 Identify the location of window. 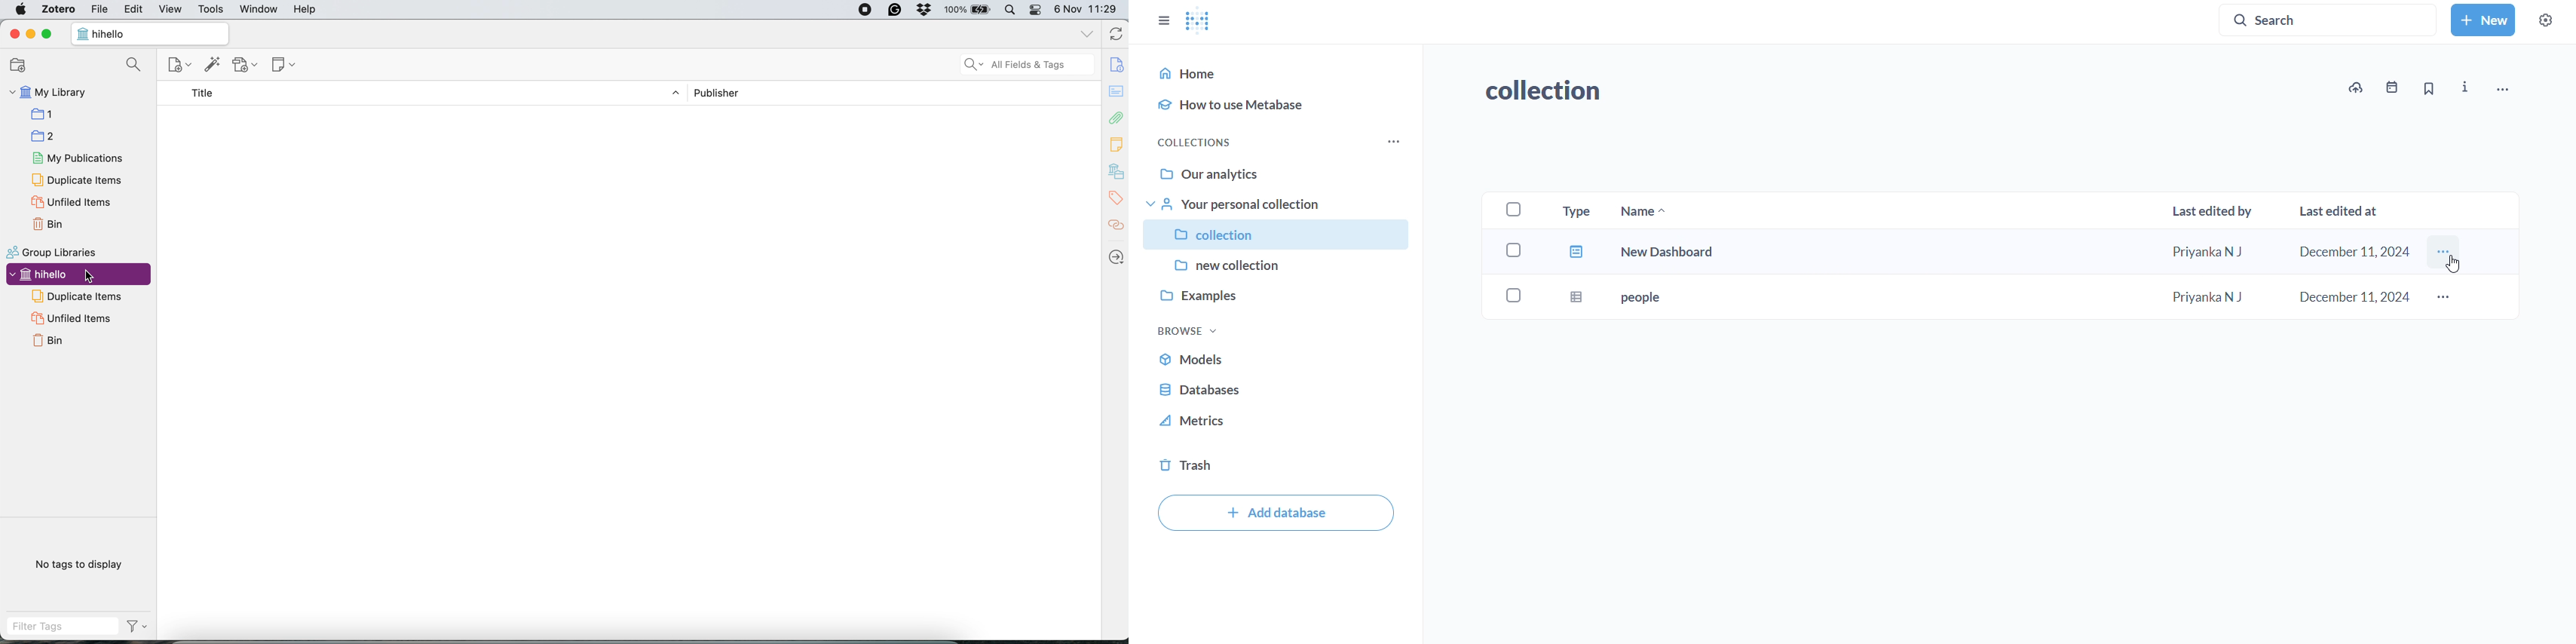
(259, 10).